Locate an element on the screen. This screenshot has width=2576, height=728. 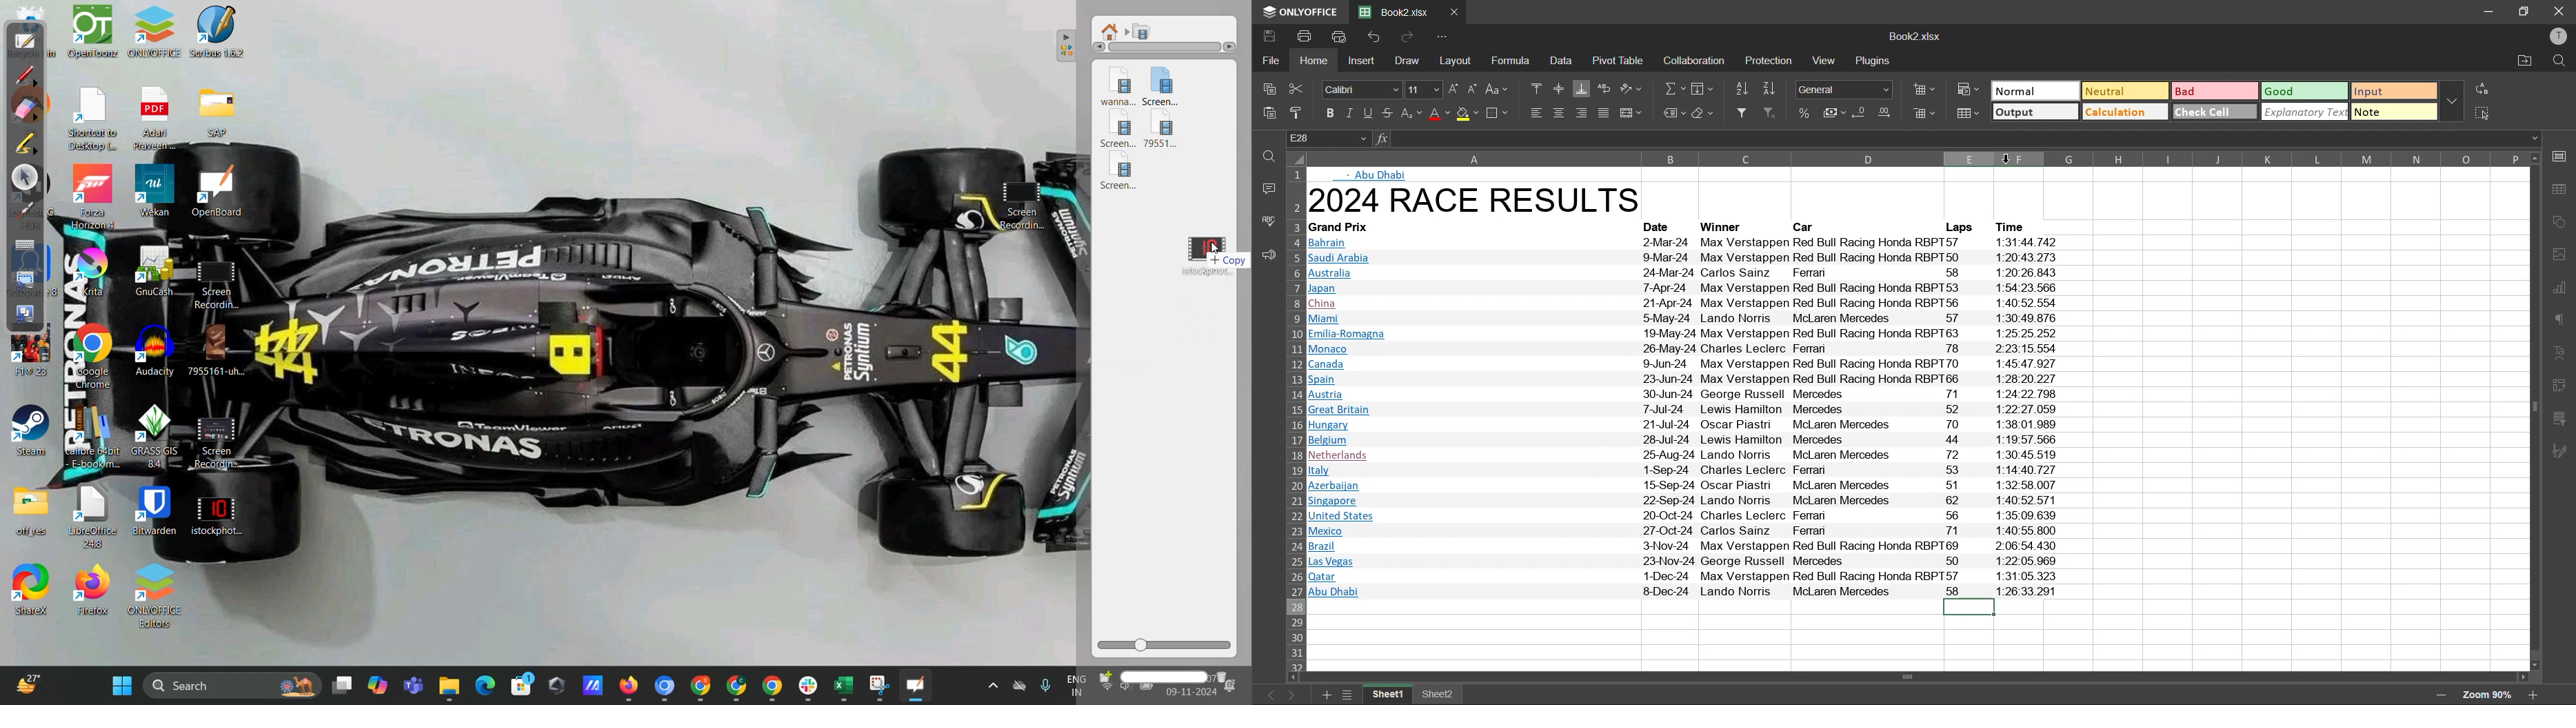
print is located at coordinates (1305, 37).